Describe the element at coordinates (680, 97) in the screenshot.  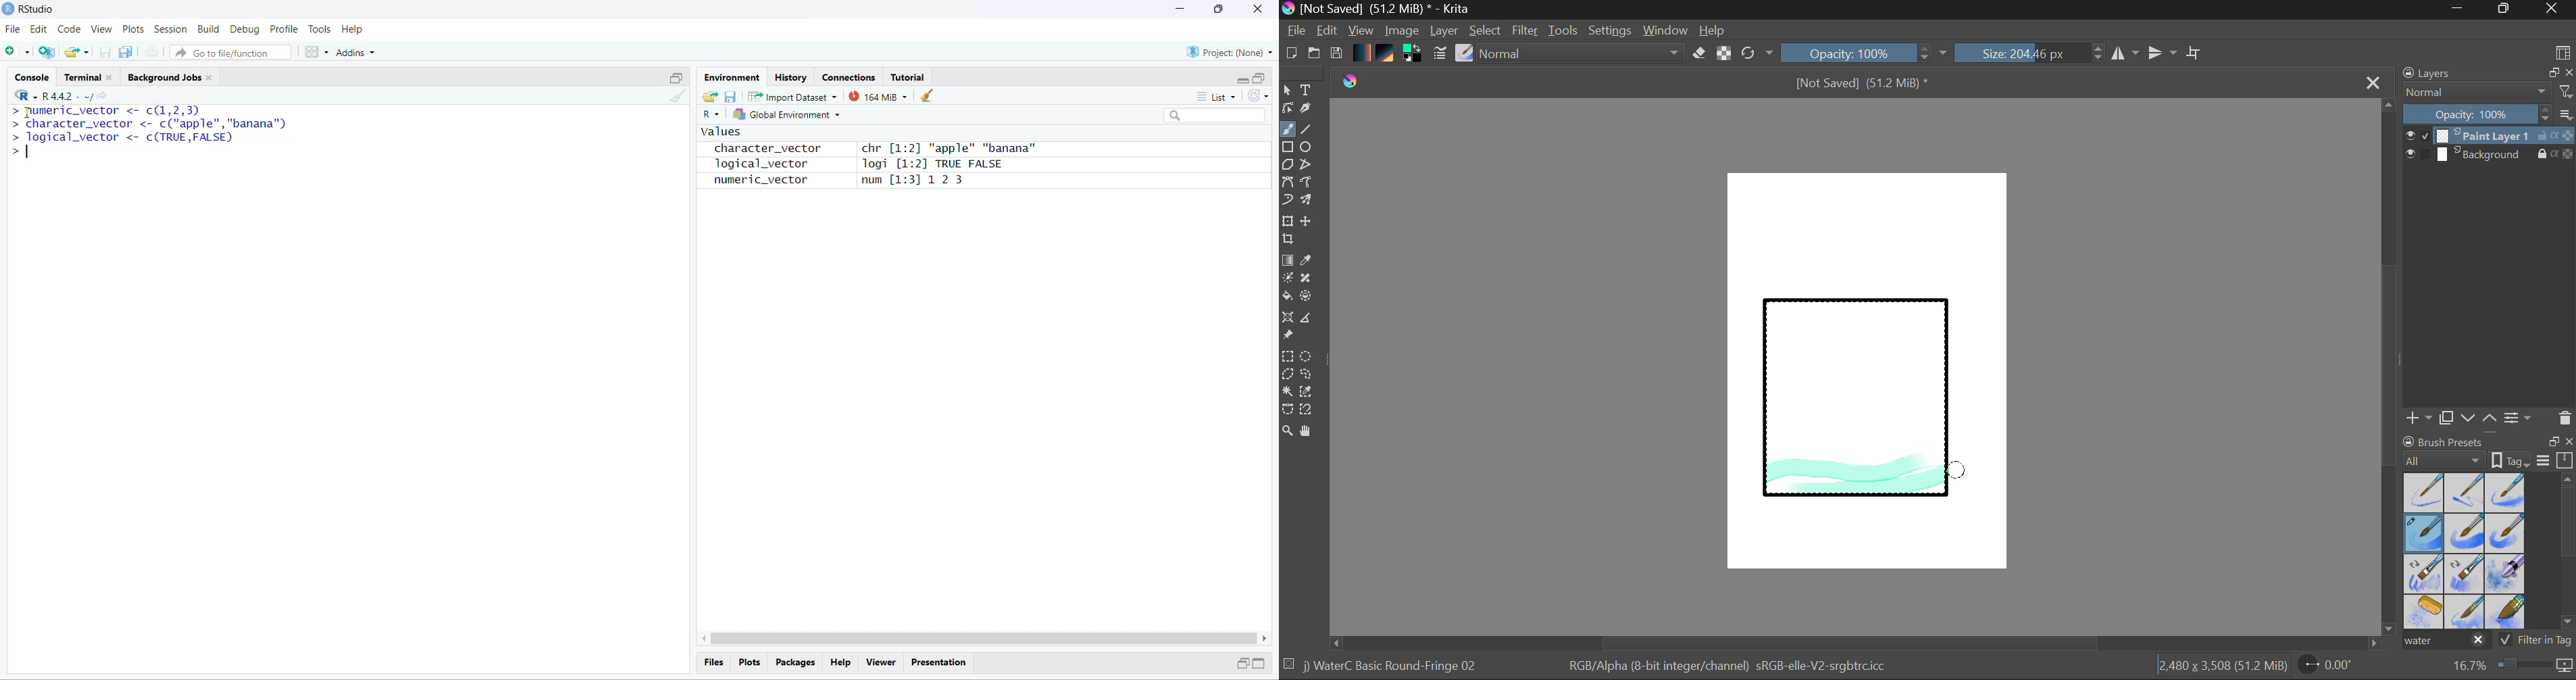
I see `clear console` at that location.